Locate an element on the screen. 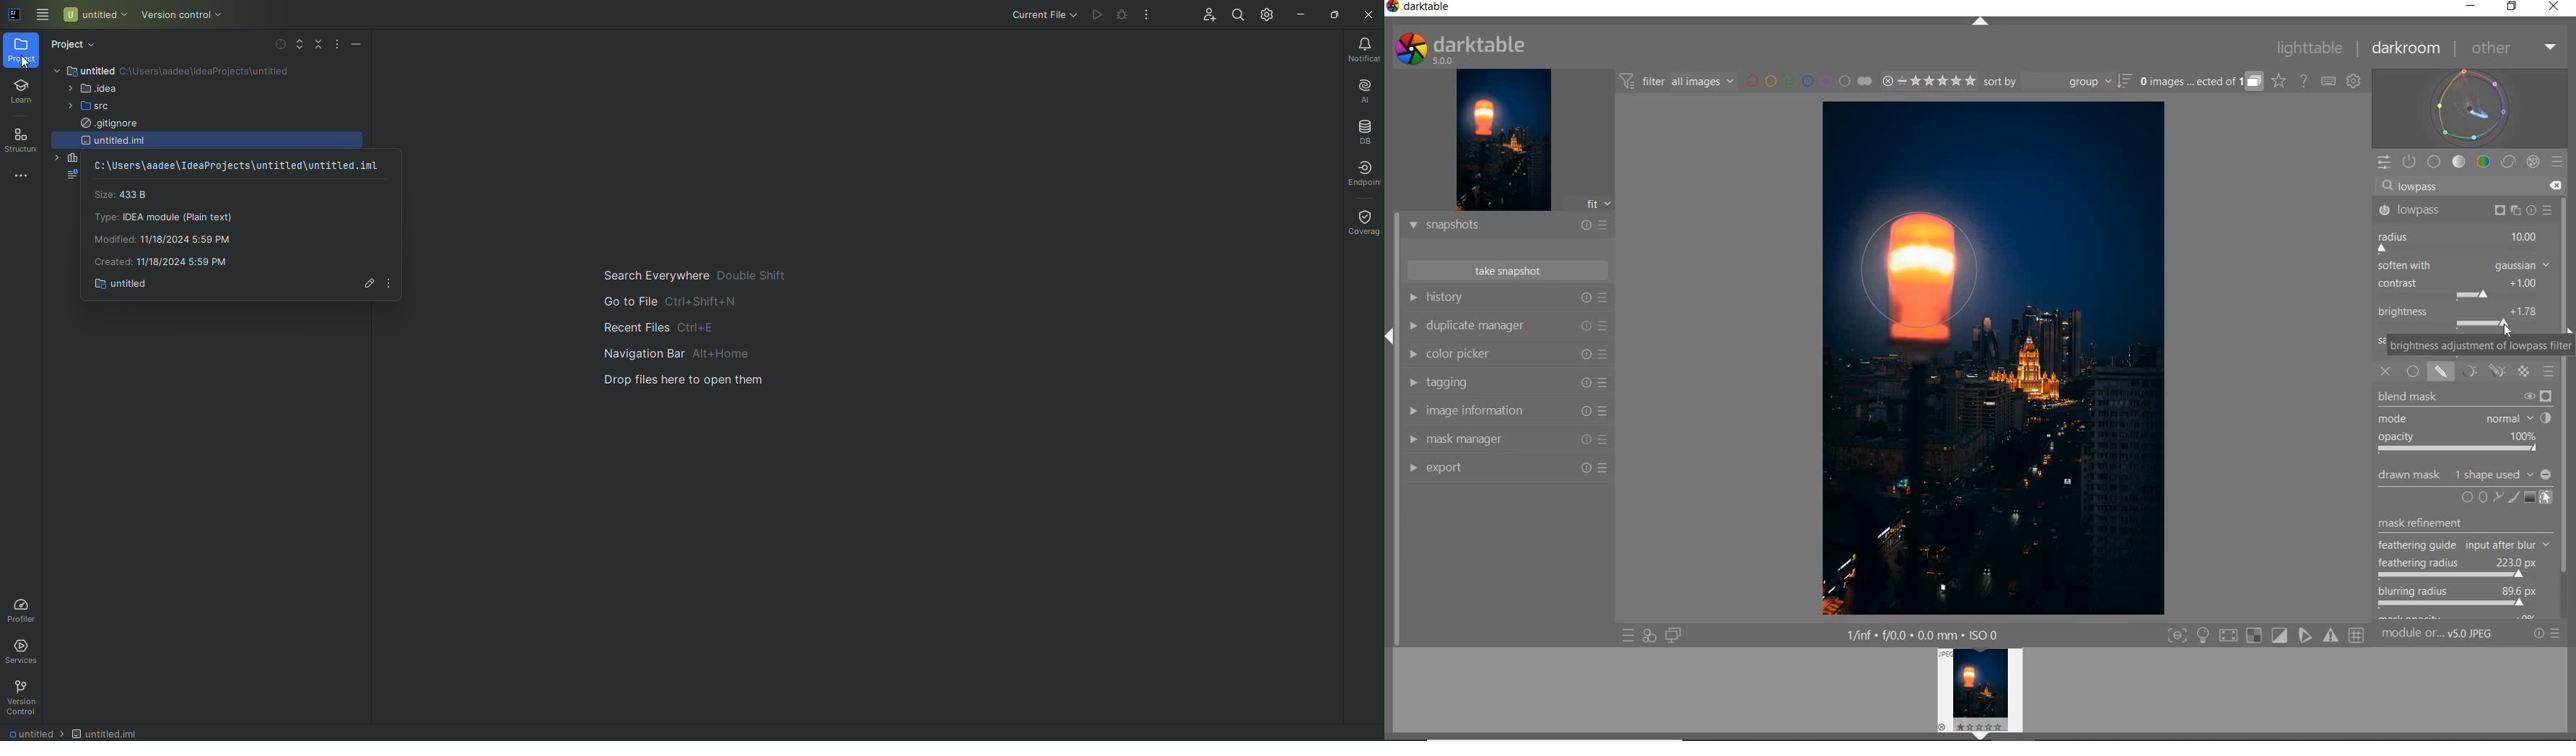  Updates and Settings is located at coordinates (1265, 14).